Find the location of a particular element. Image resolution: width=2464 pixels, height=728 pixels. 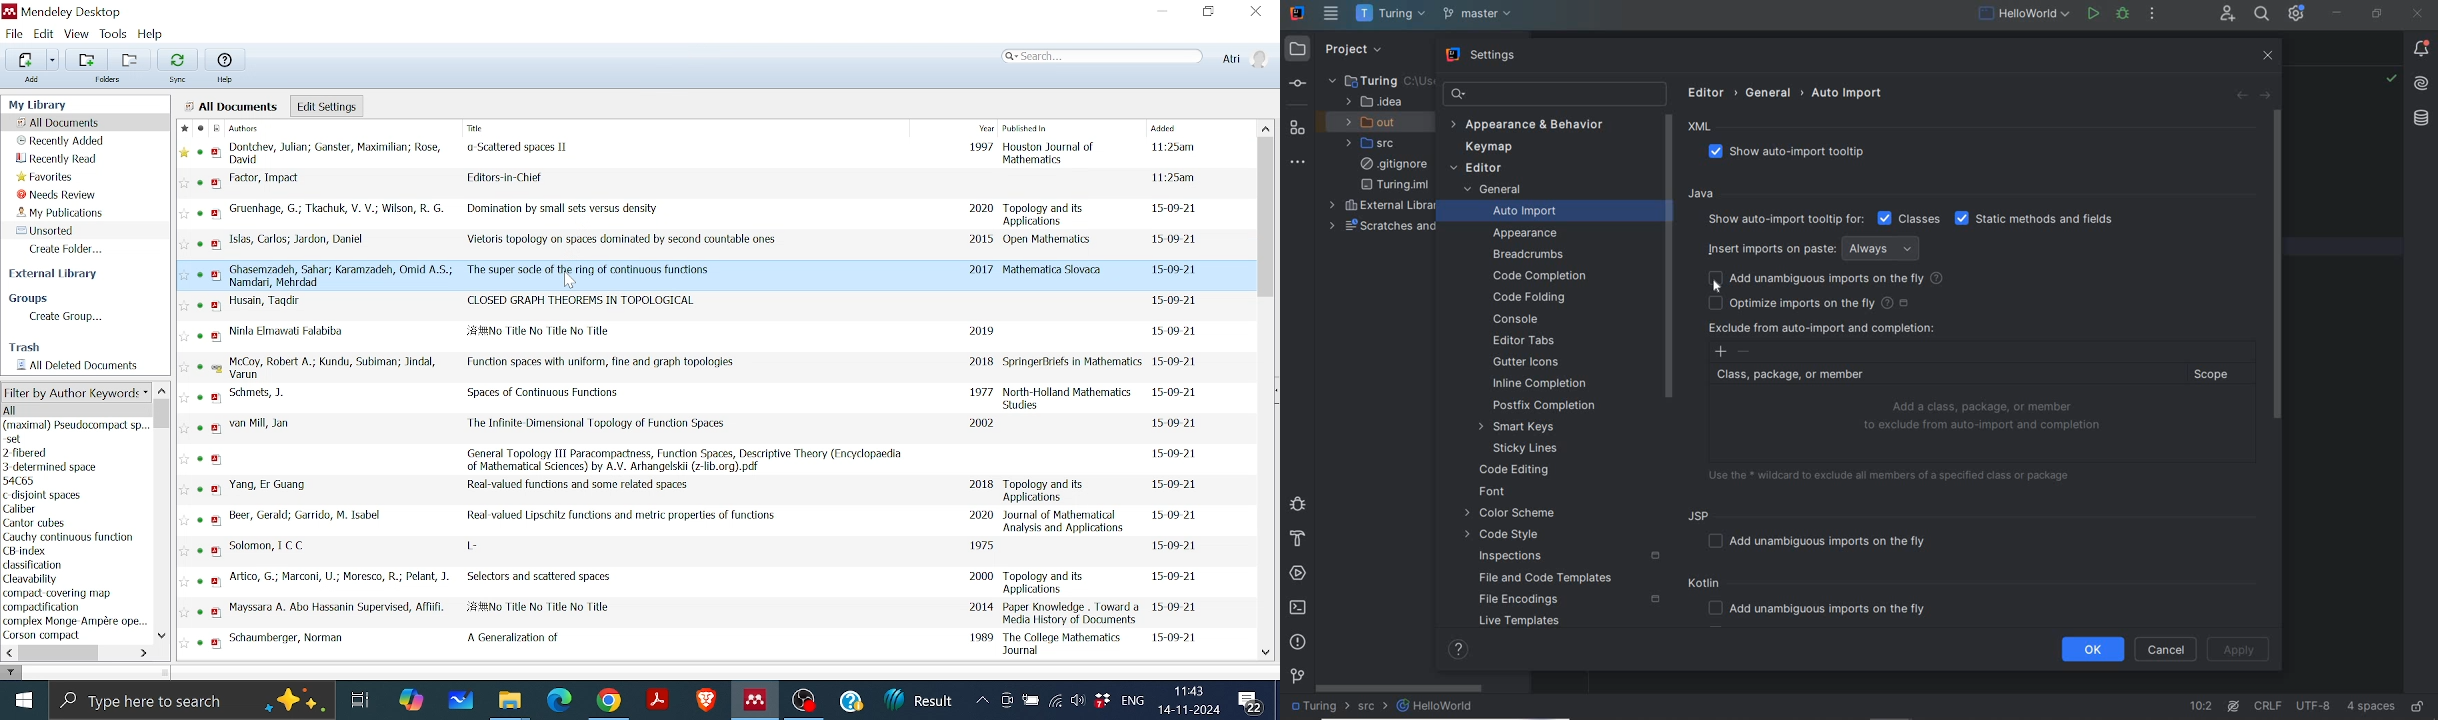

My Library is located at coordinates (38, 104).